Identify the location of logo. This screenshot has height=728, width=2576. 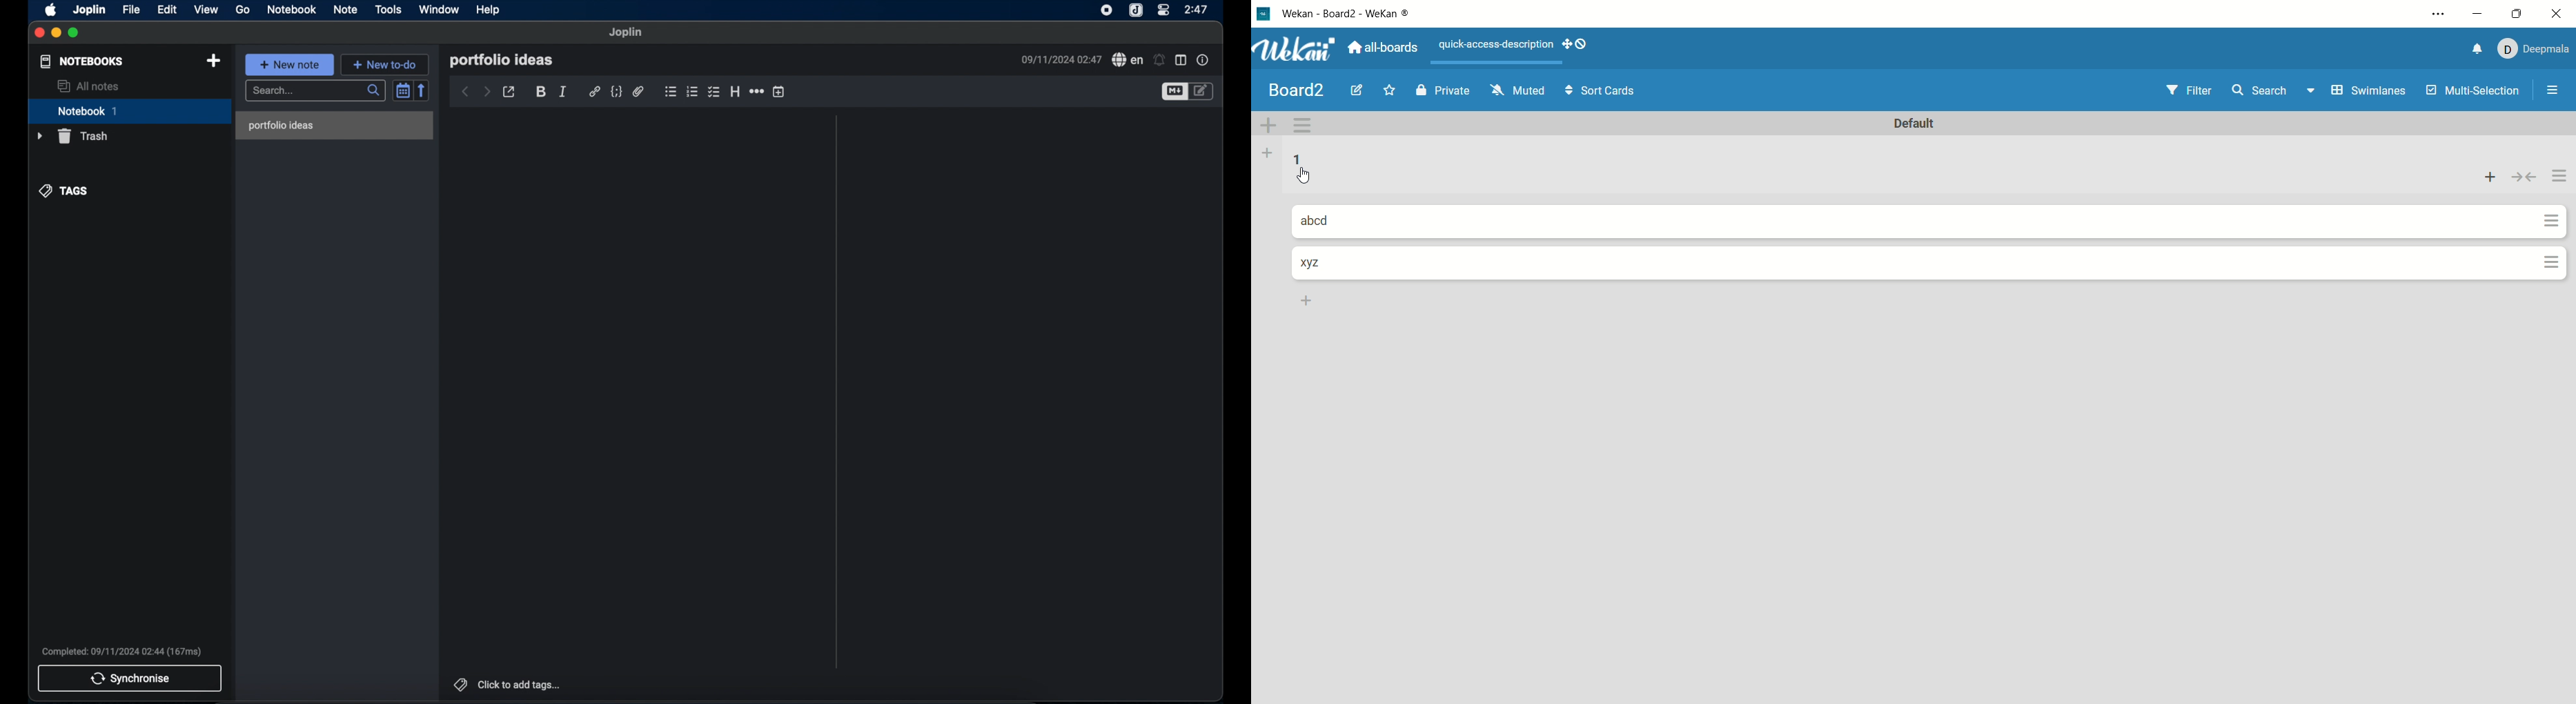
(1262, 13).